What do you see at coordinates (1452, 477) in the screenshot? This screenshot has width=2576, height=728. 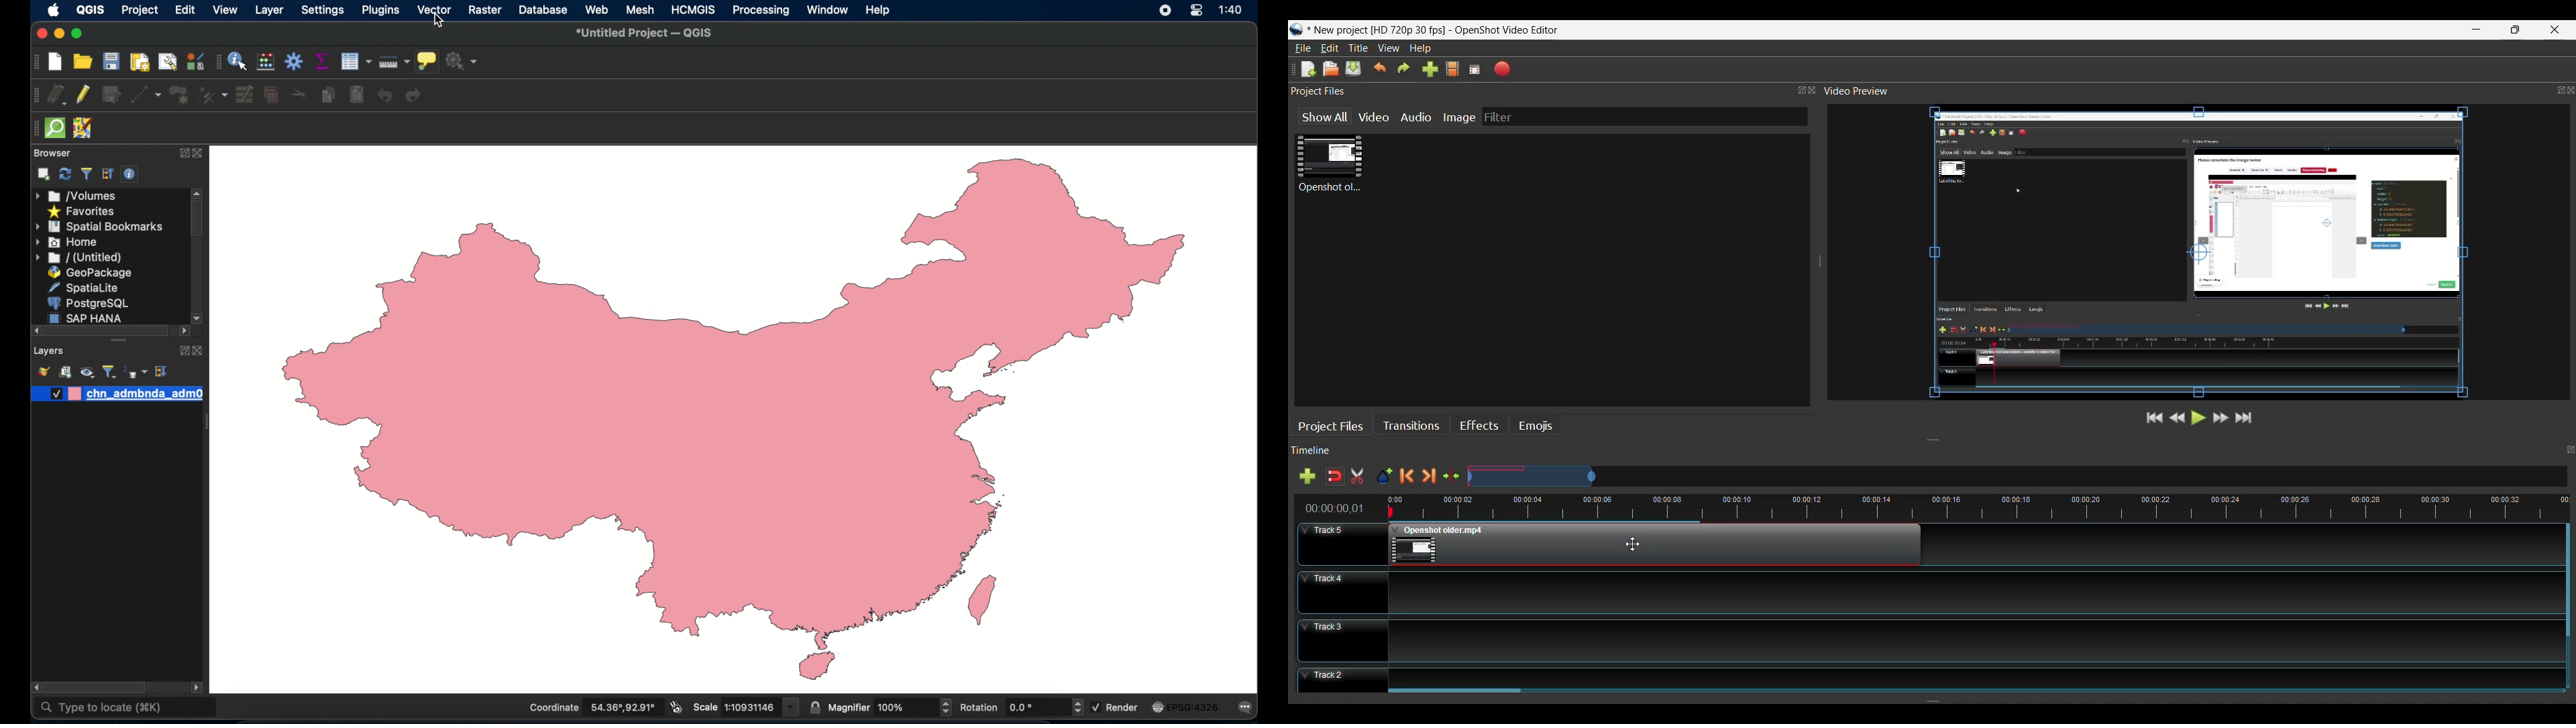 I see `Center te timeline at the playhead` at bounding box center [1452, 477].